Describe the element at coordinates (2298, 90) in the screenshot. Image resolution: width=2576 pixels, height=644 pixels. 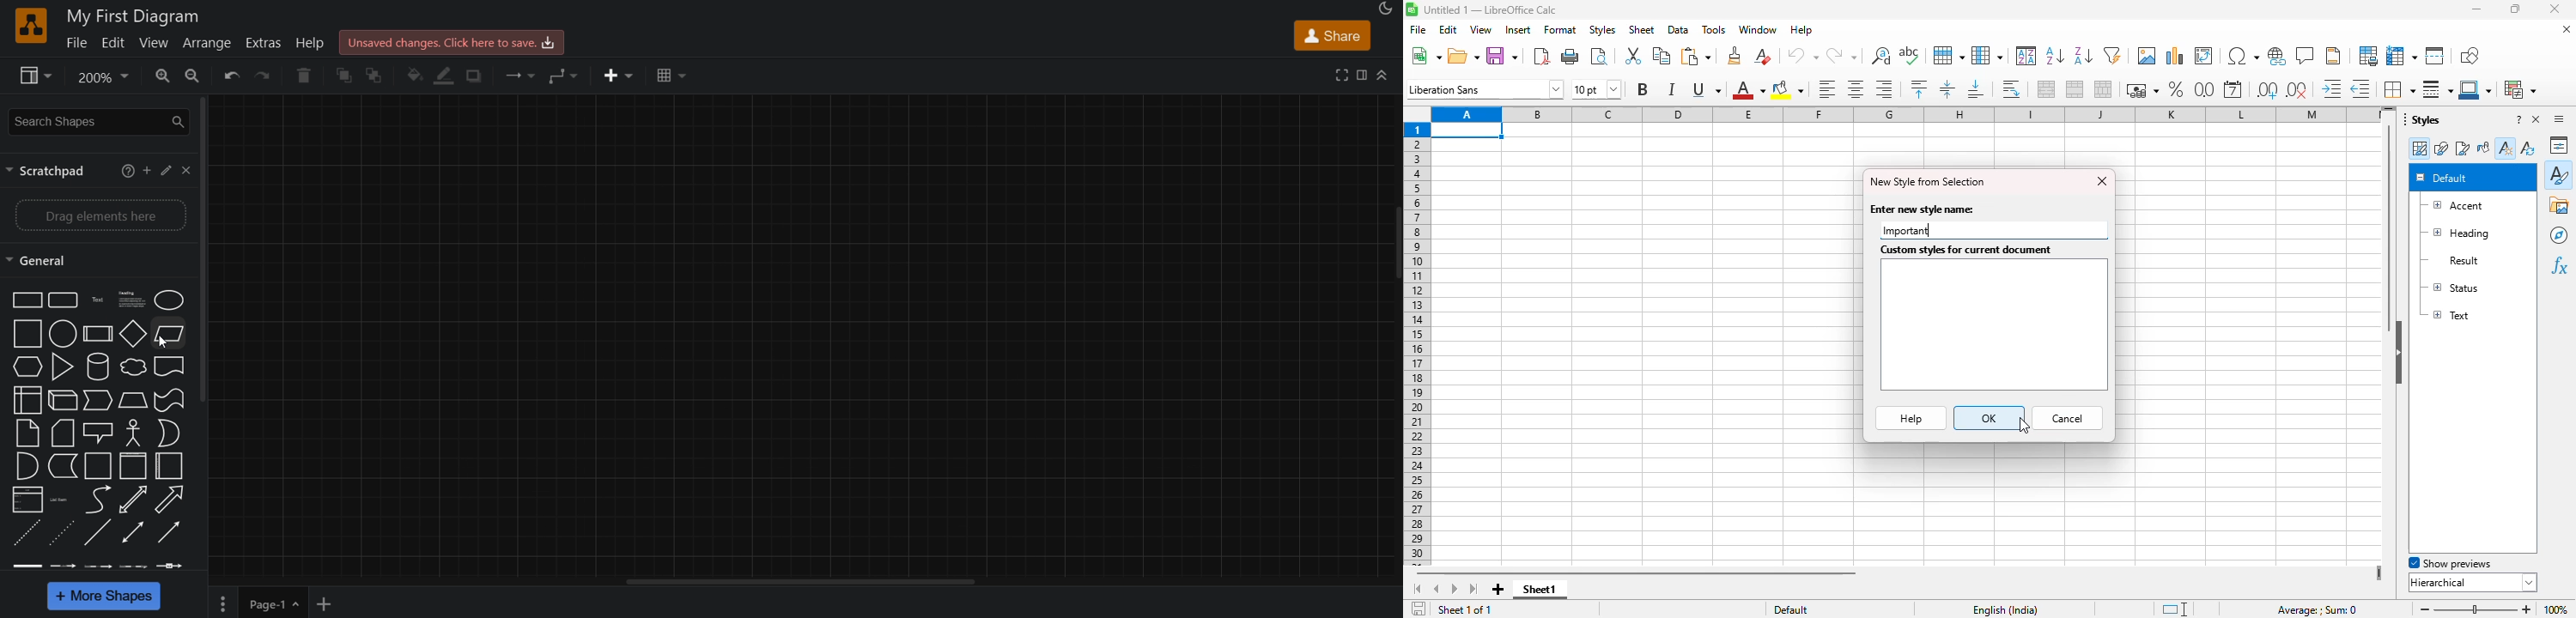
I see `delete decimal` at that location.